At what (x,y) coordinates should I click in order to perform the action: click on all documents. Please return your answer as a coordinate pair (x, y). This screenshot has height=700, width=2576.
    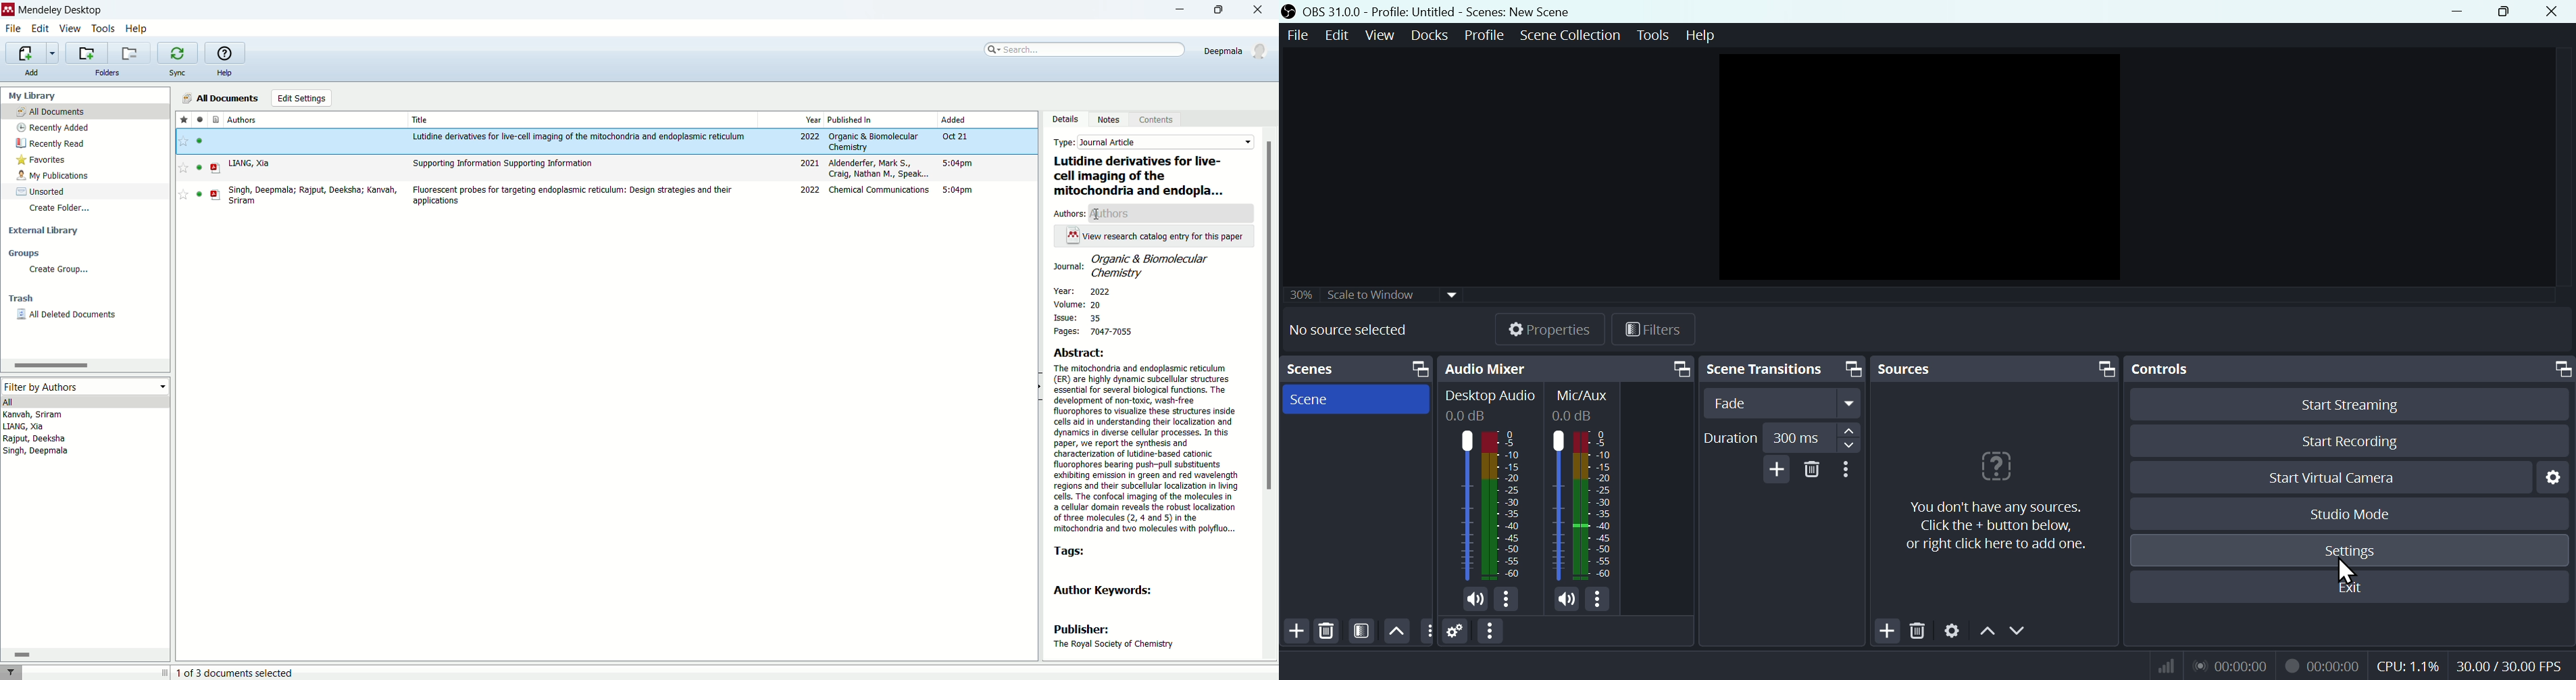
    Looking at the image, I should click on (87, 113).